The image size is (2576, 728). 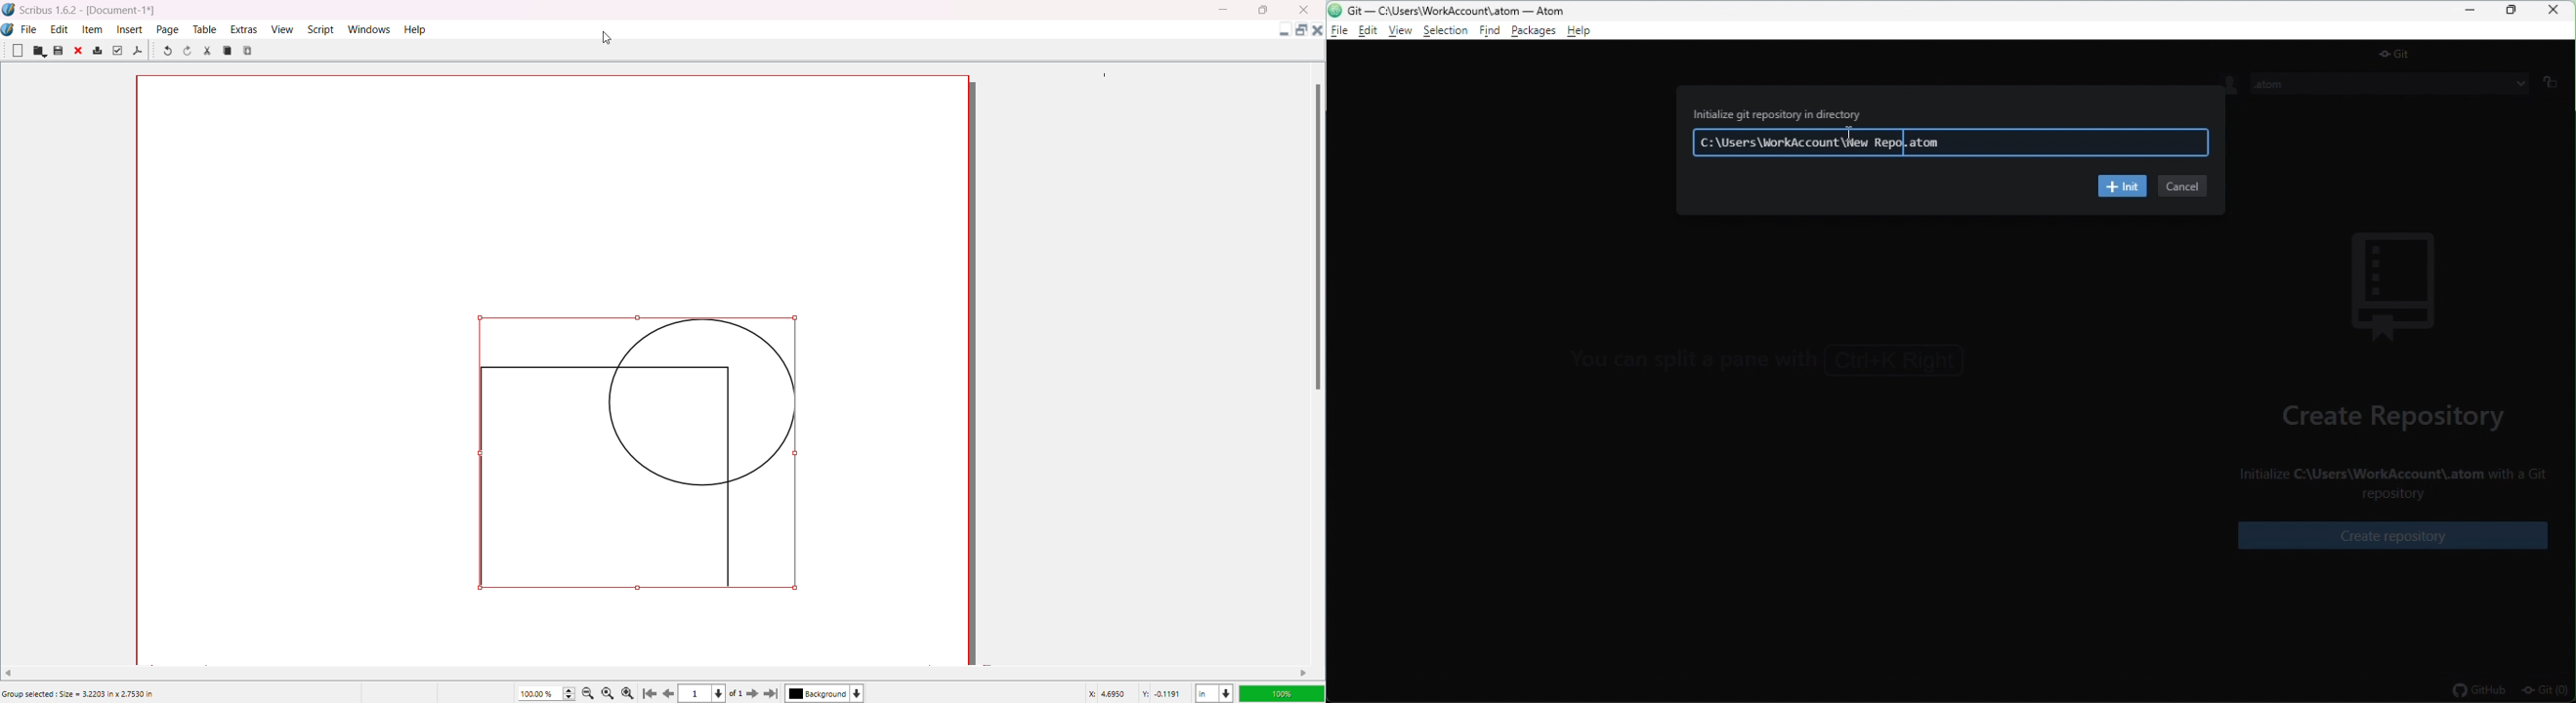 I want to click on Cursor, so click(x=609, y=36).